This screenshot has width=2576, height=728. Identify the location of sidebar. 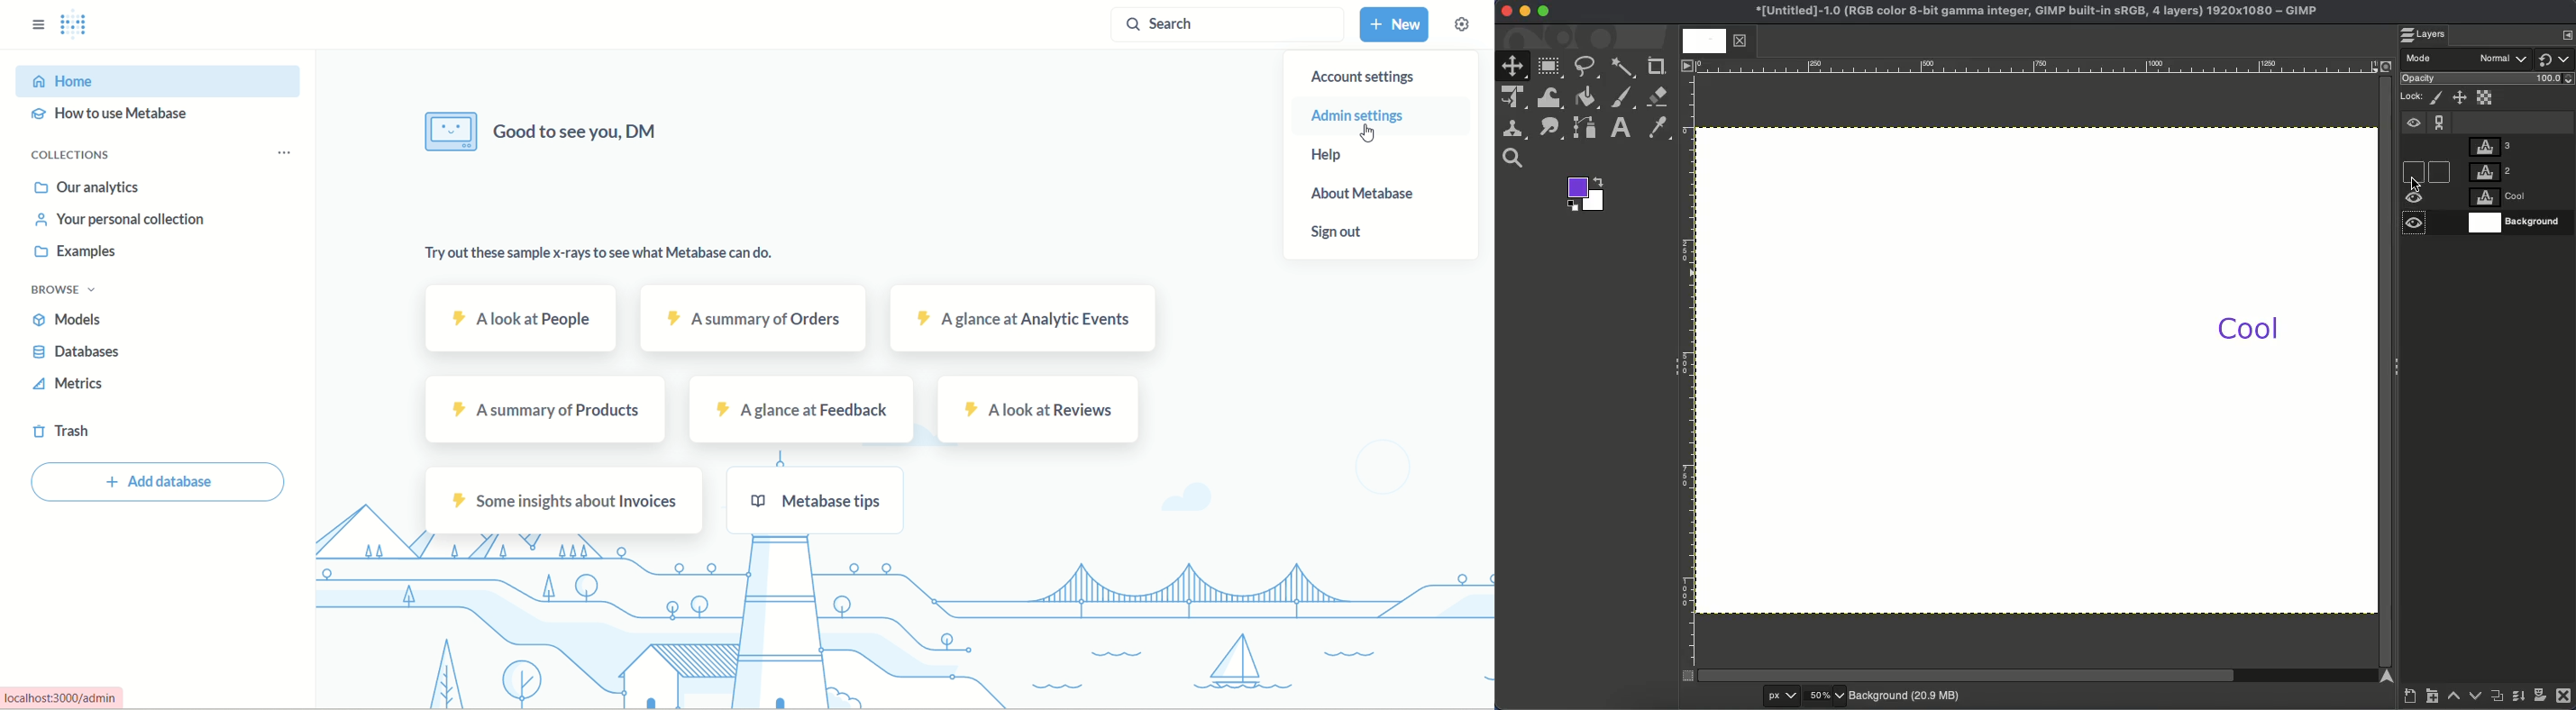
(34, 30).